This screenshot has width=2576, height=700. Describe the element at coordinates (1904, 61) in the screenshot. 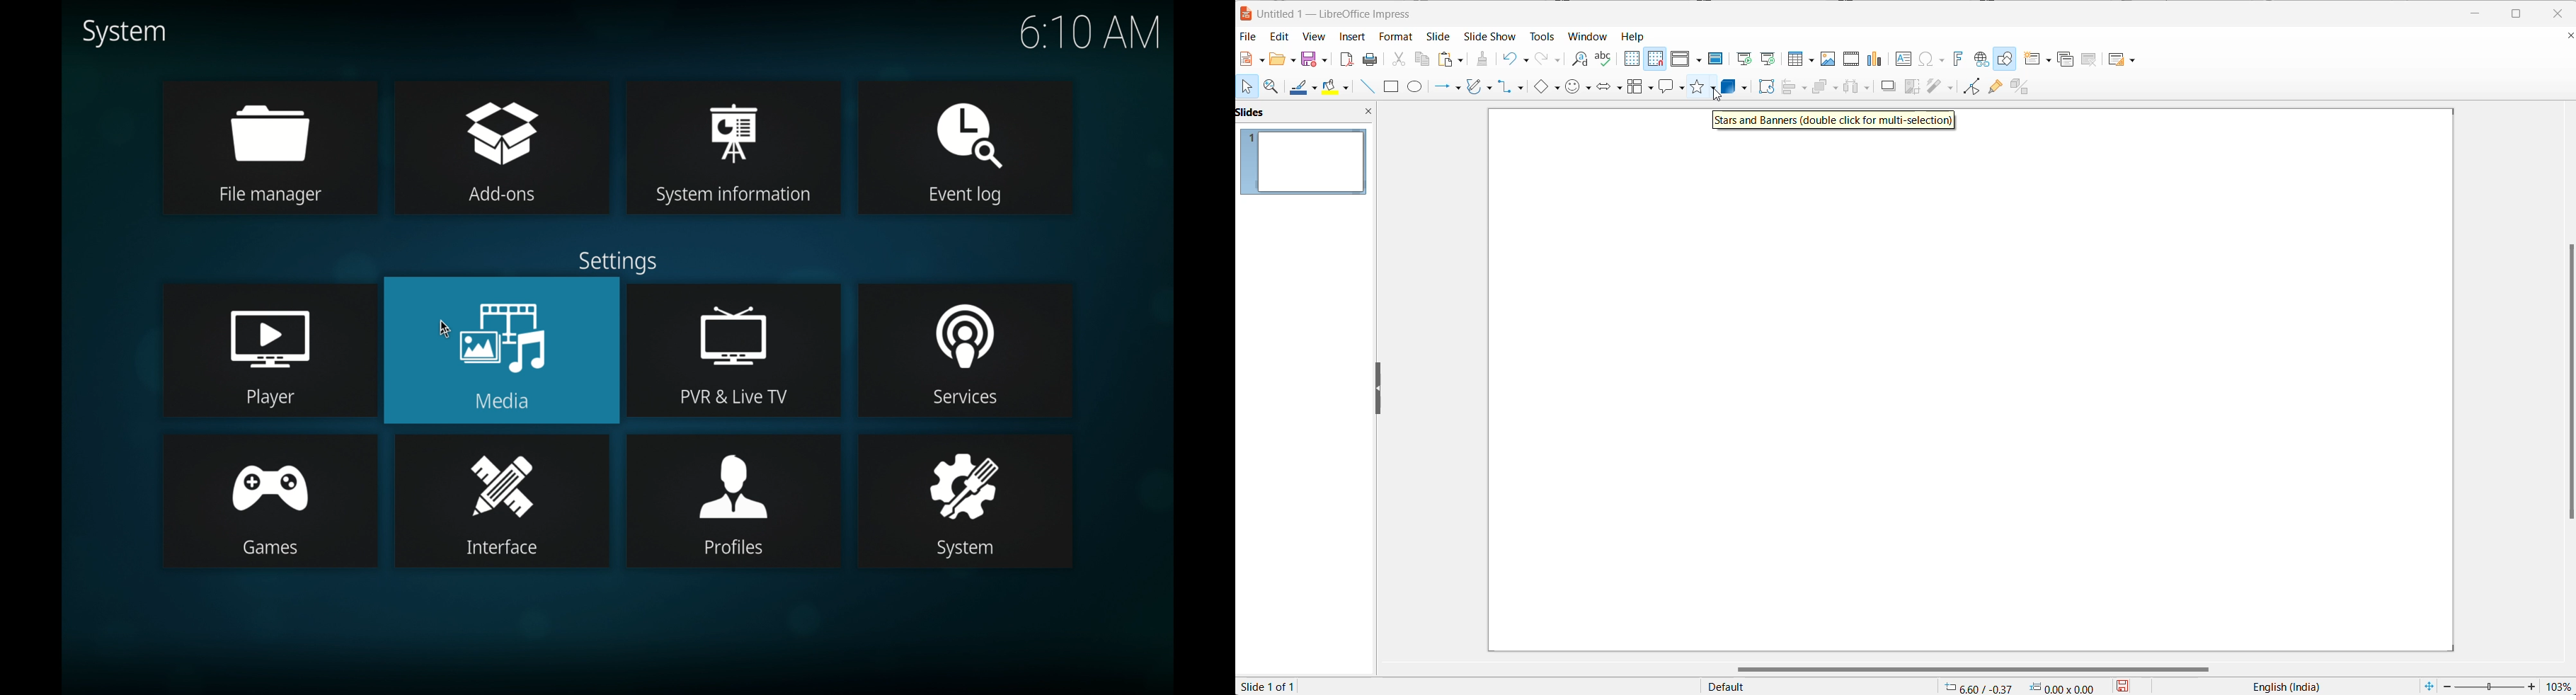

I see `insert text` at that location.